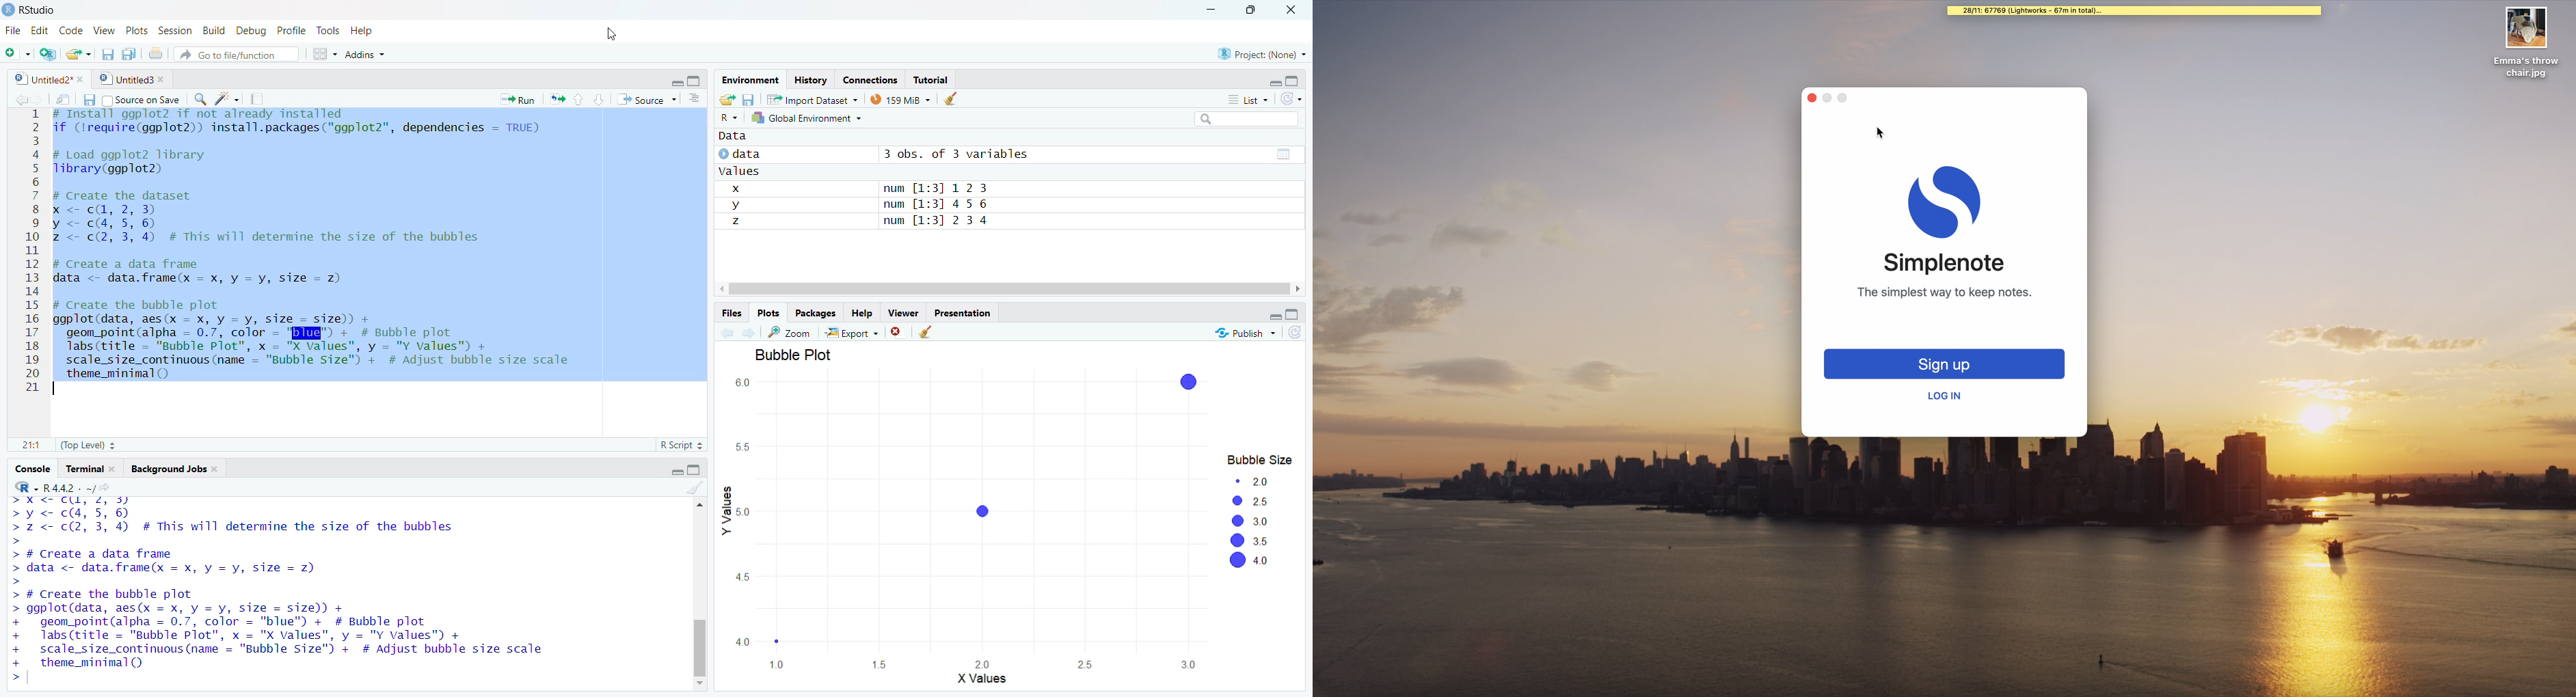  What do you see at coordinates (325, 30) in the screenshot?
I see `Tools` at bounding box center [325, 30].